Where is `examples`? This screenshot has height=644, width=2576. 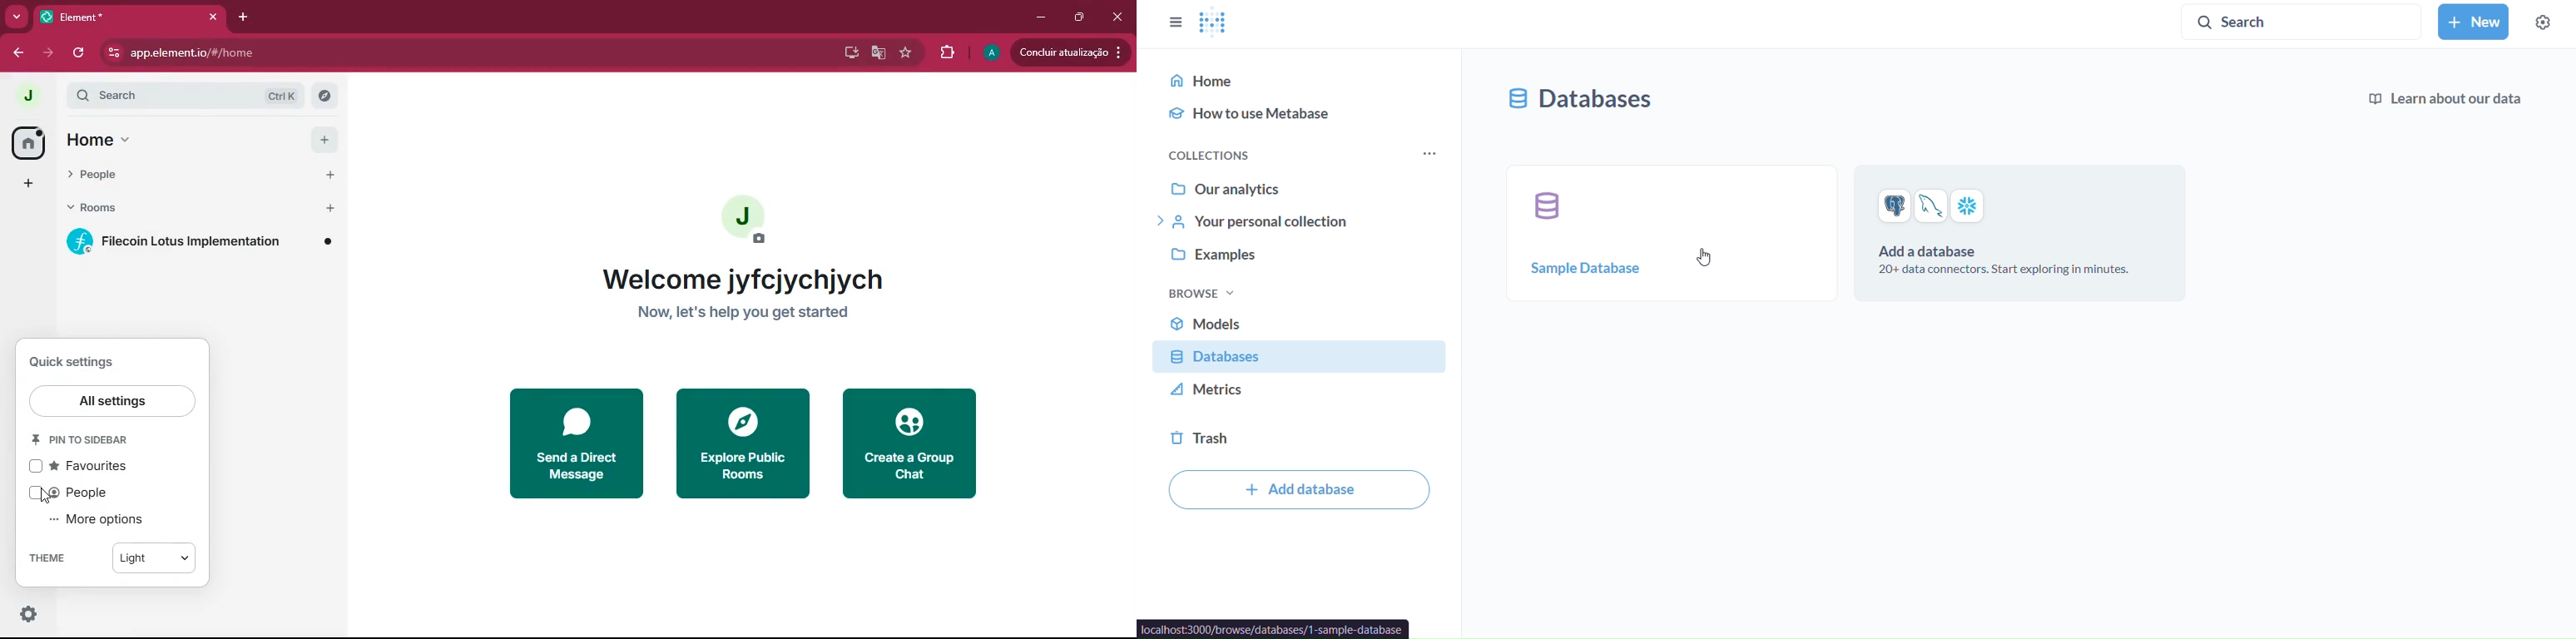
examples is located at coordinates (1302, 261).